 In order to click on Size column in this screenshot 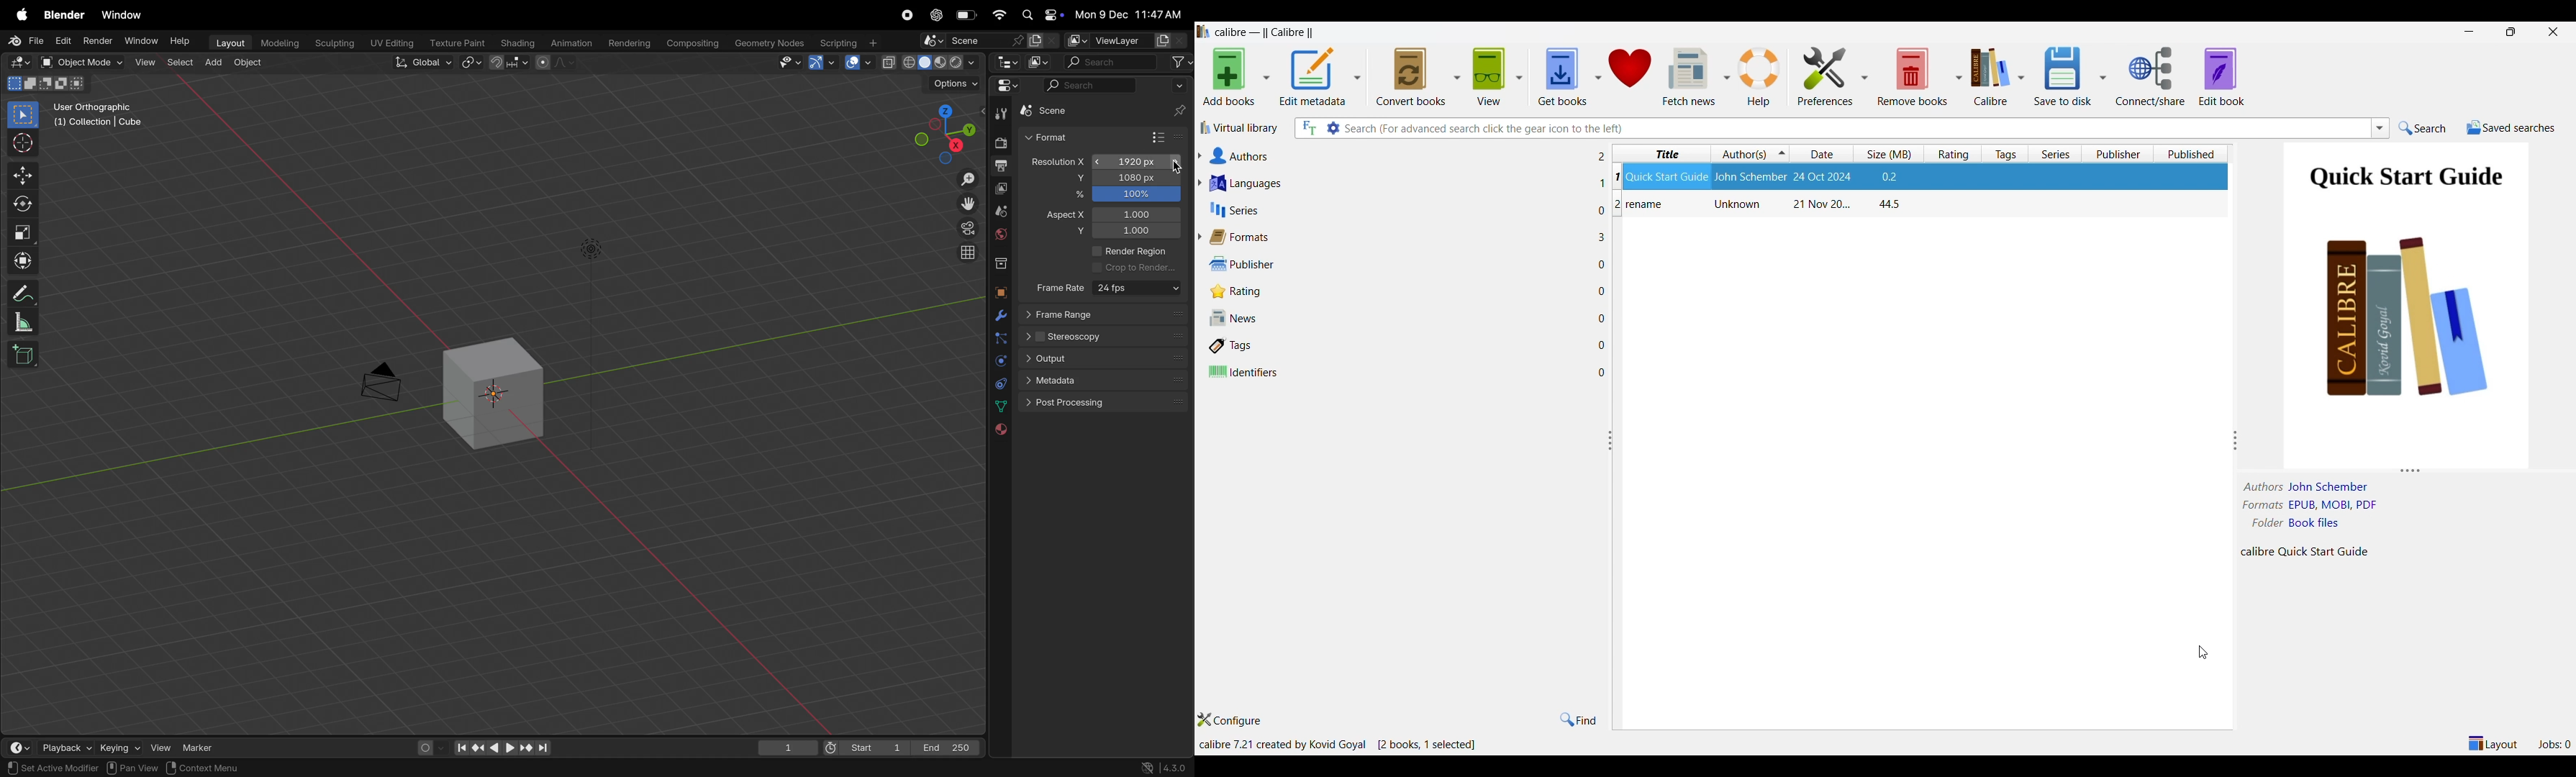, I will do `click(1890, 153)`.